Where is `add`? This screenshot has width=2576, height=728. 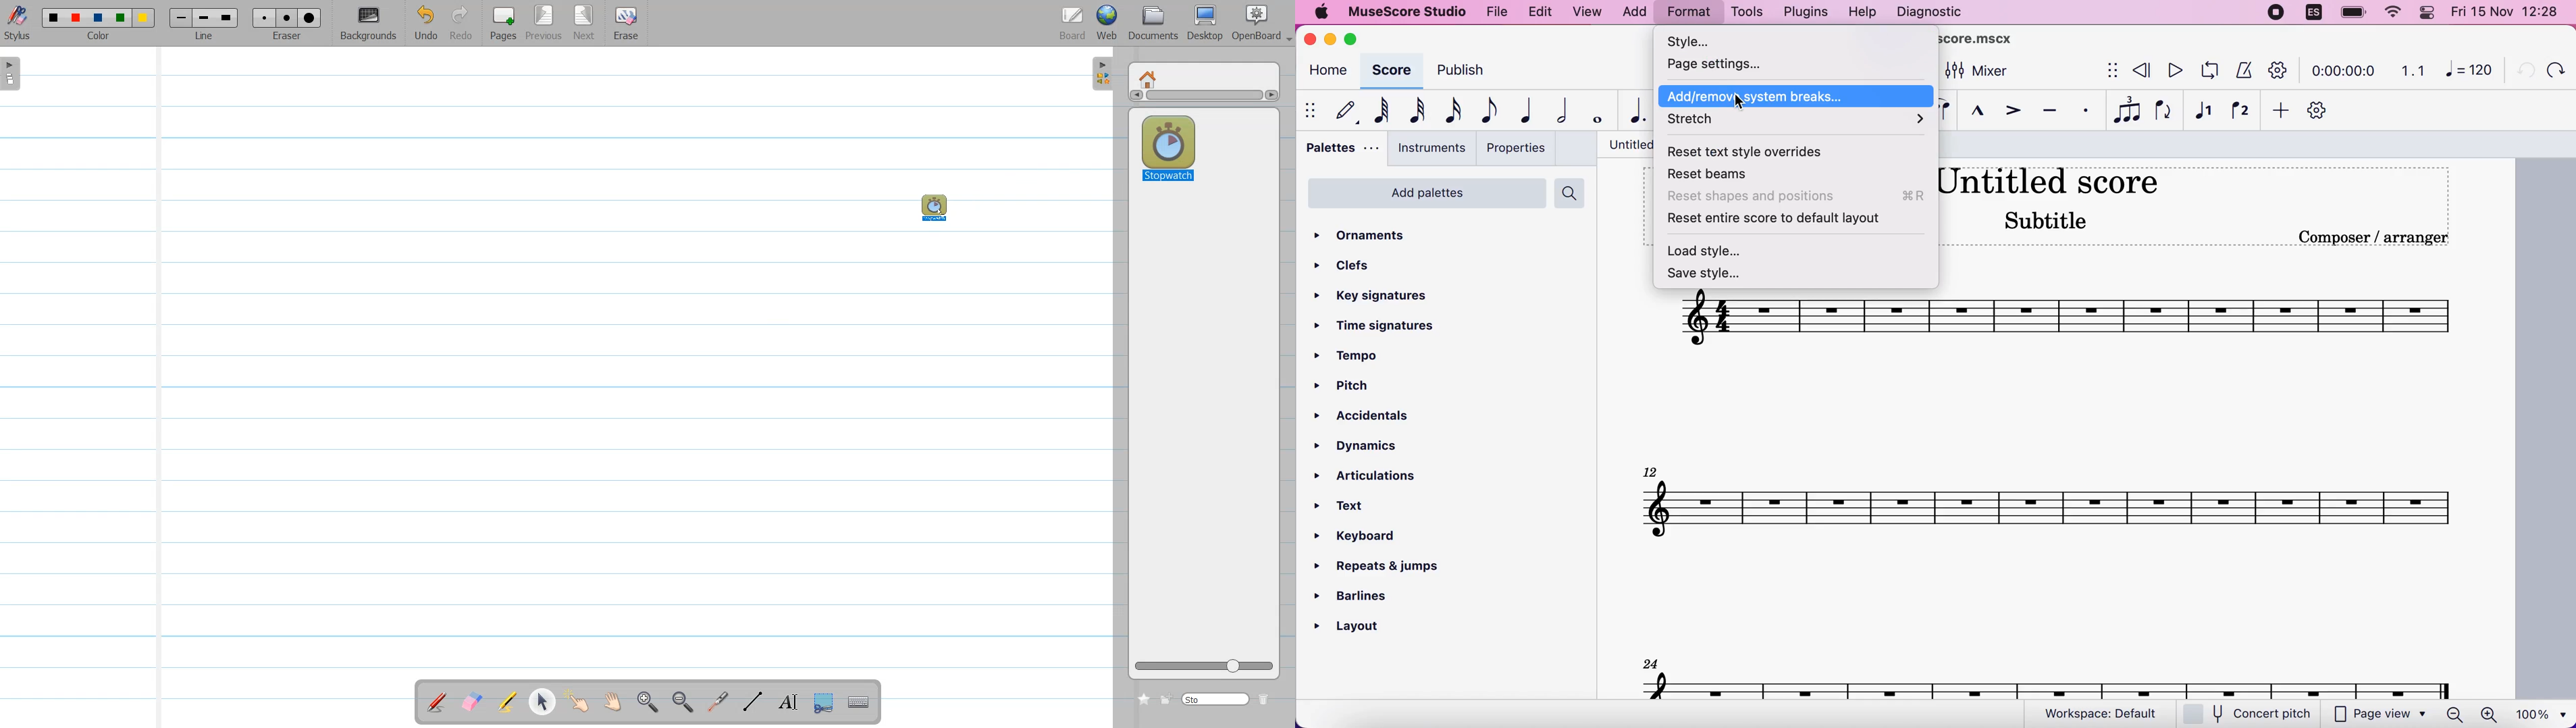 add is located at coordinates (2278, 111).